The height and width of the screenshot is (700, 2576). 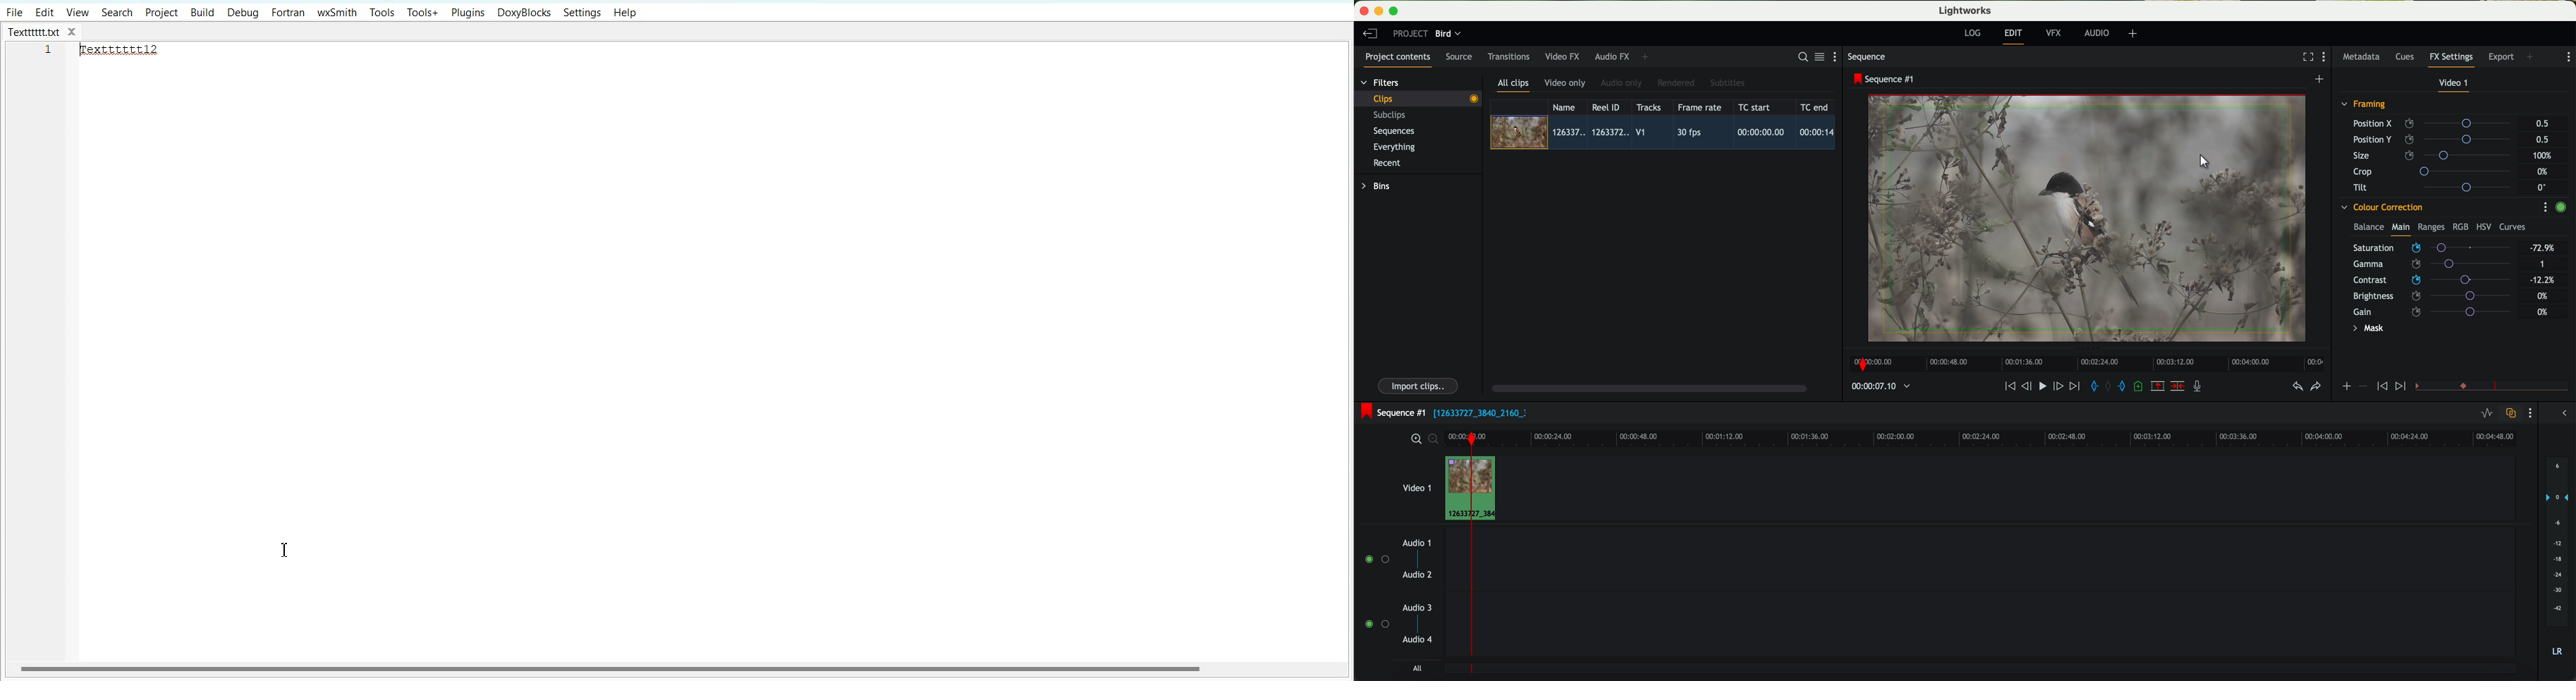 I want to click on edit, so click(x=2015, y=36).